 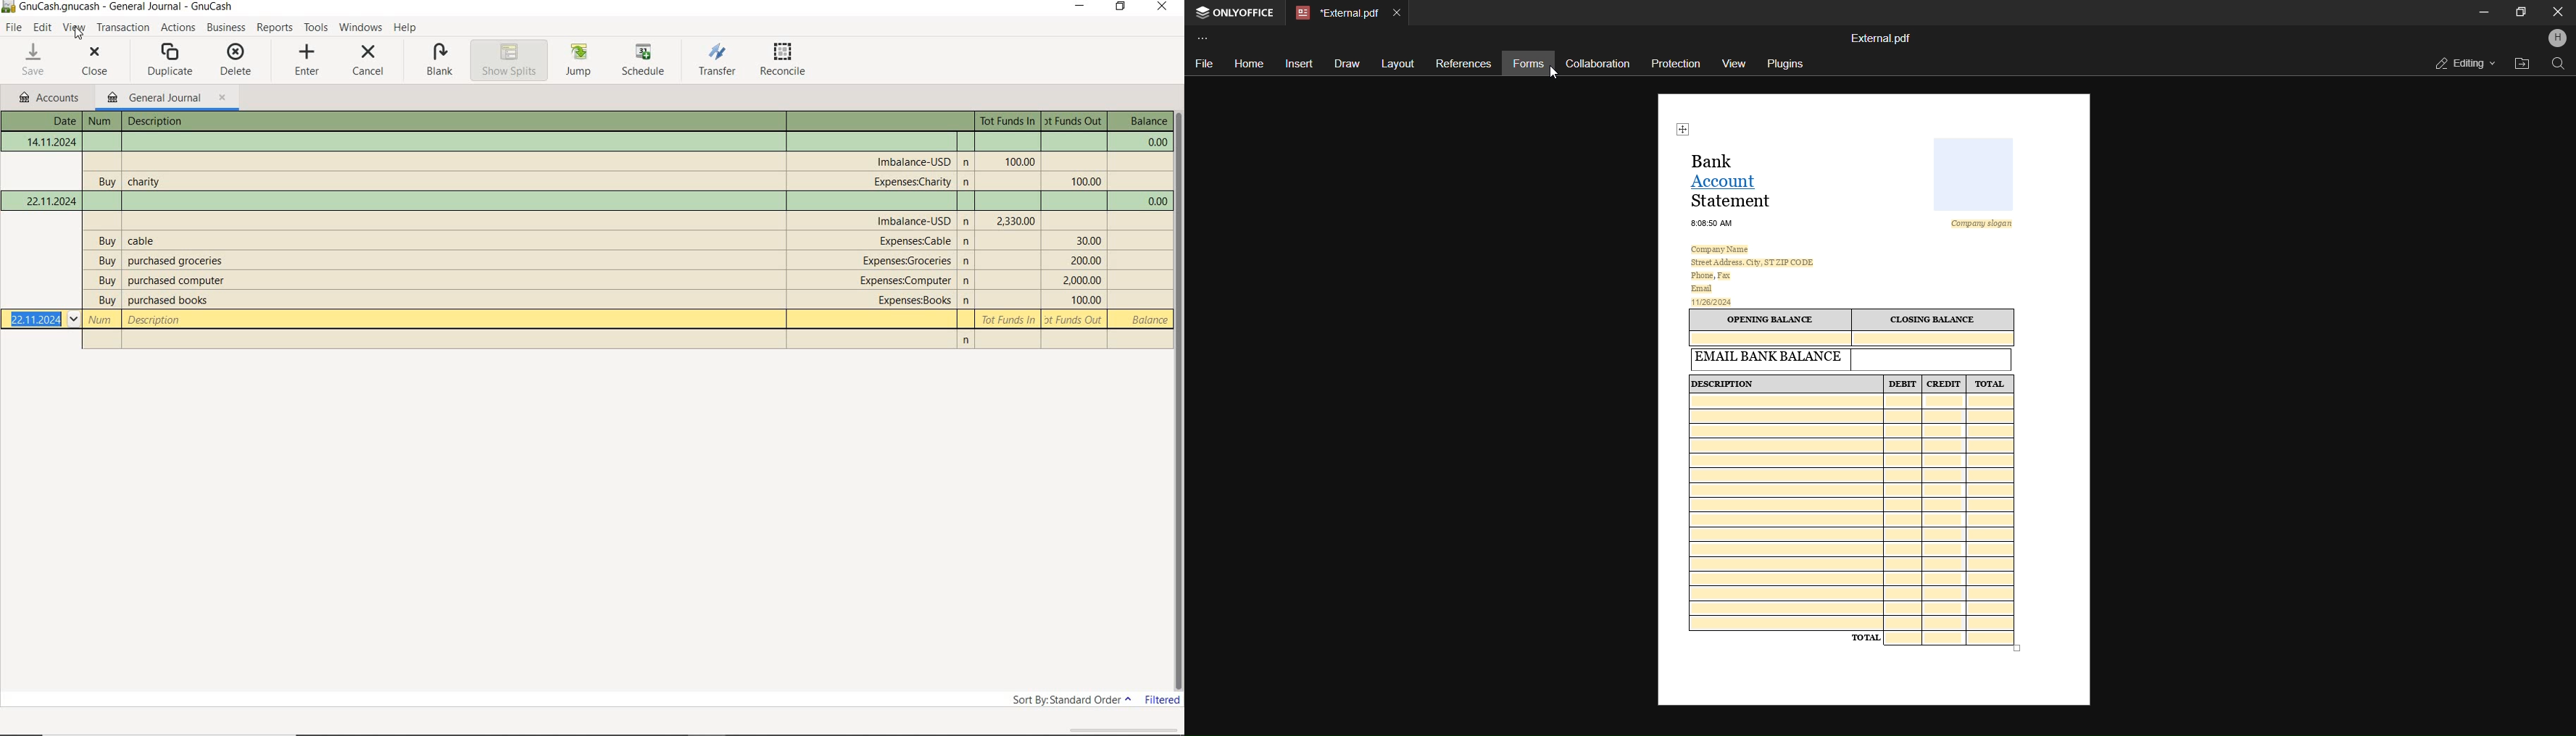 What do you see at coordinates (1073, 701) in the screenshot?
I see `SORT BY: STANDARD ORDER` at bounding box center [1073, 701].